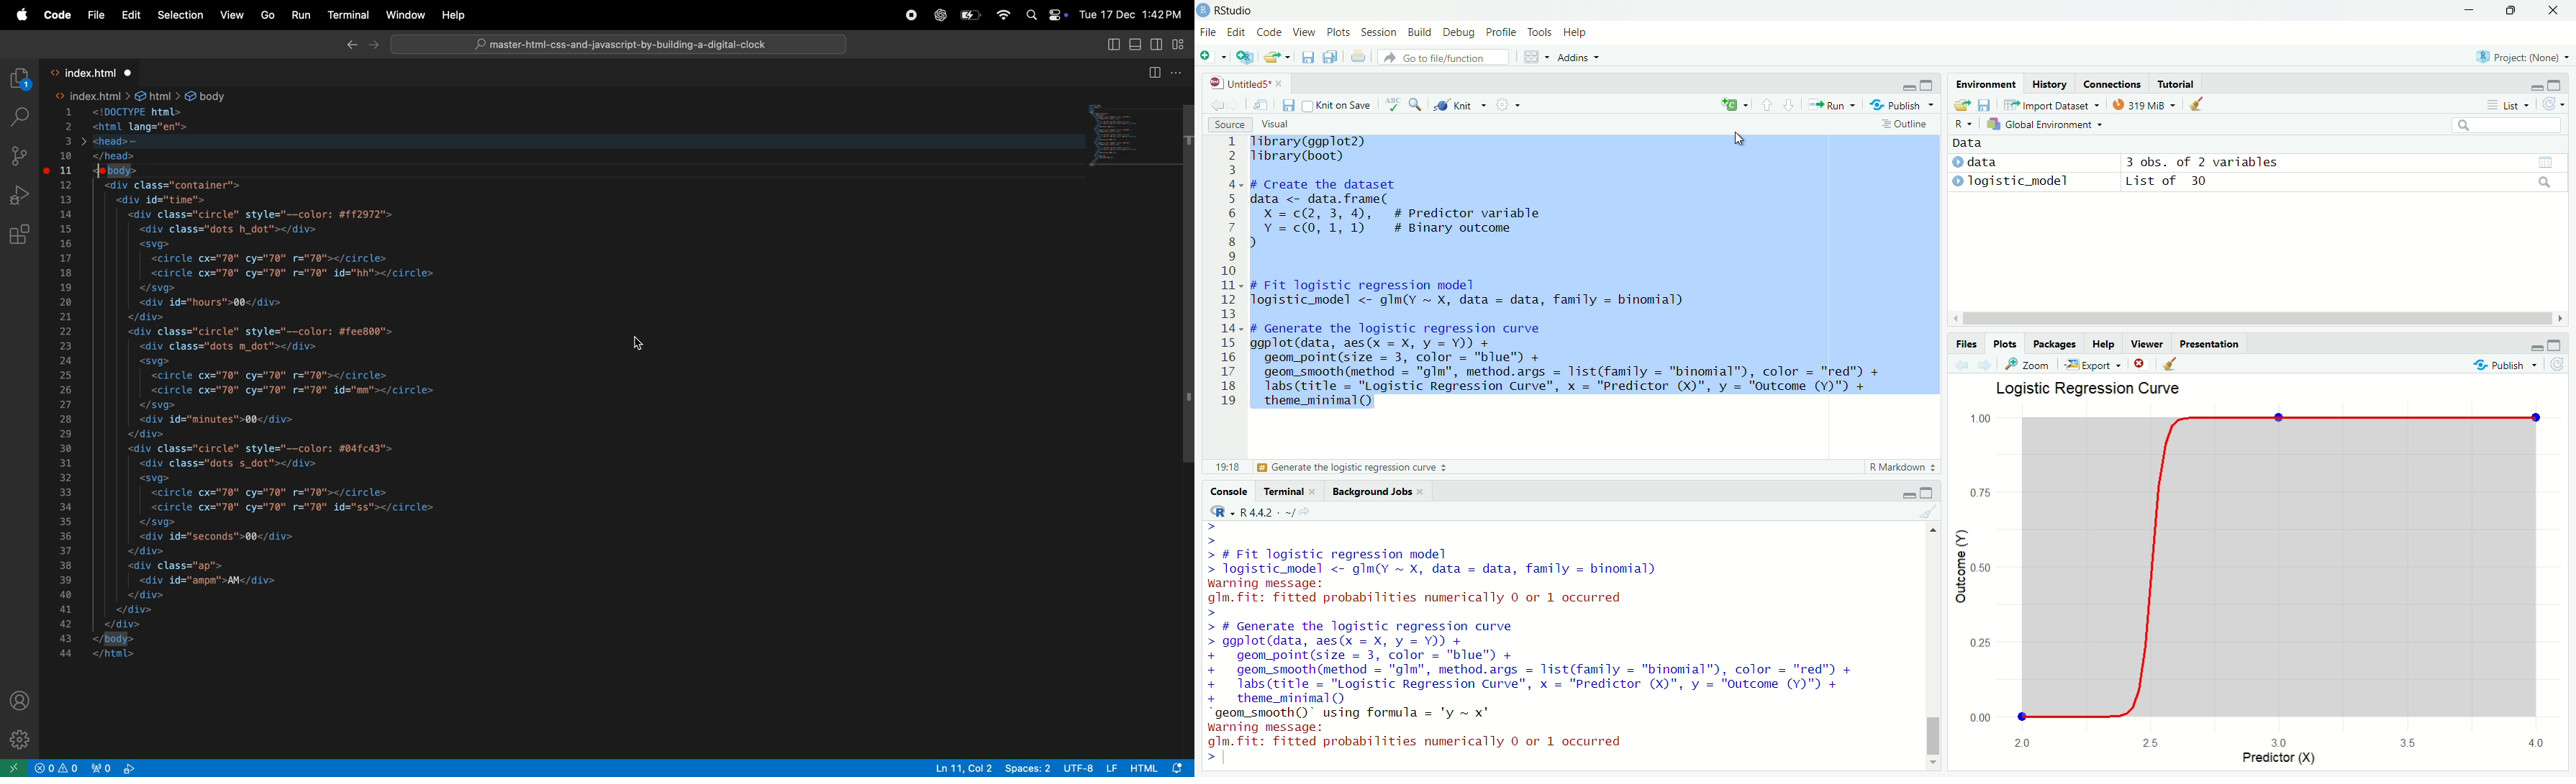  I want to click on Help, so click(1576, 32).